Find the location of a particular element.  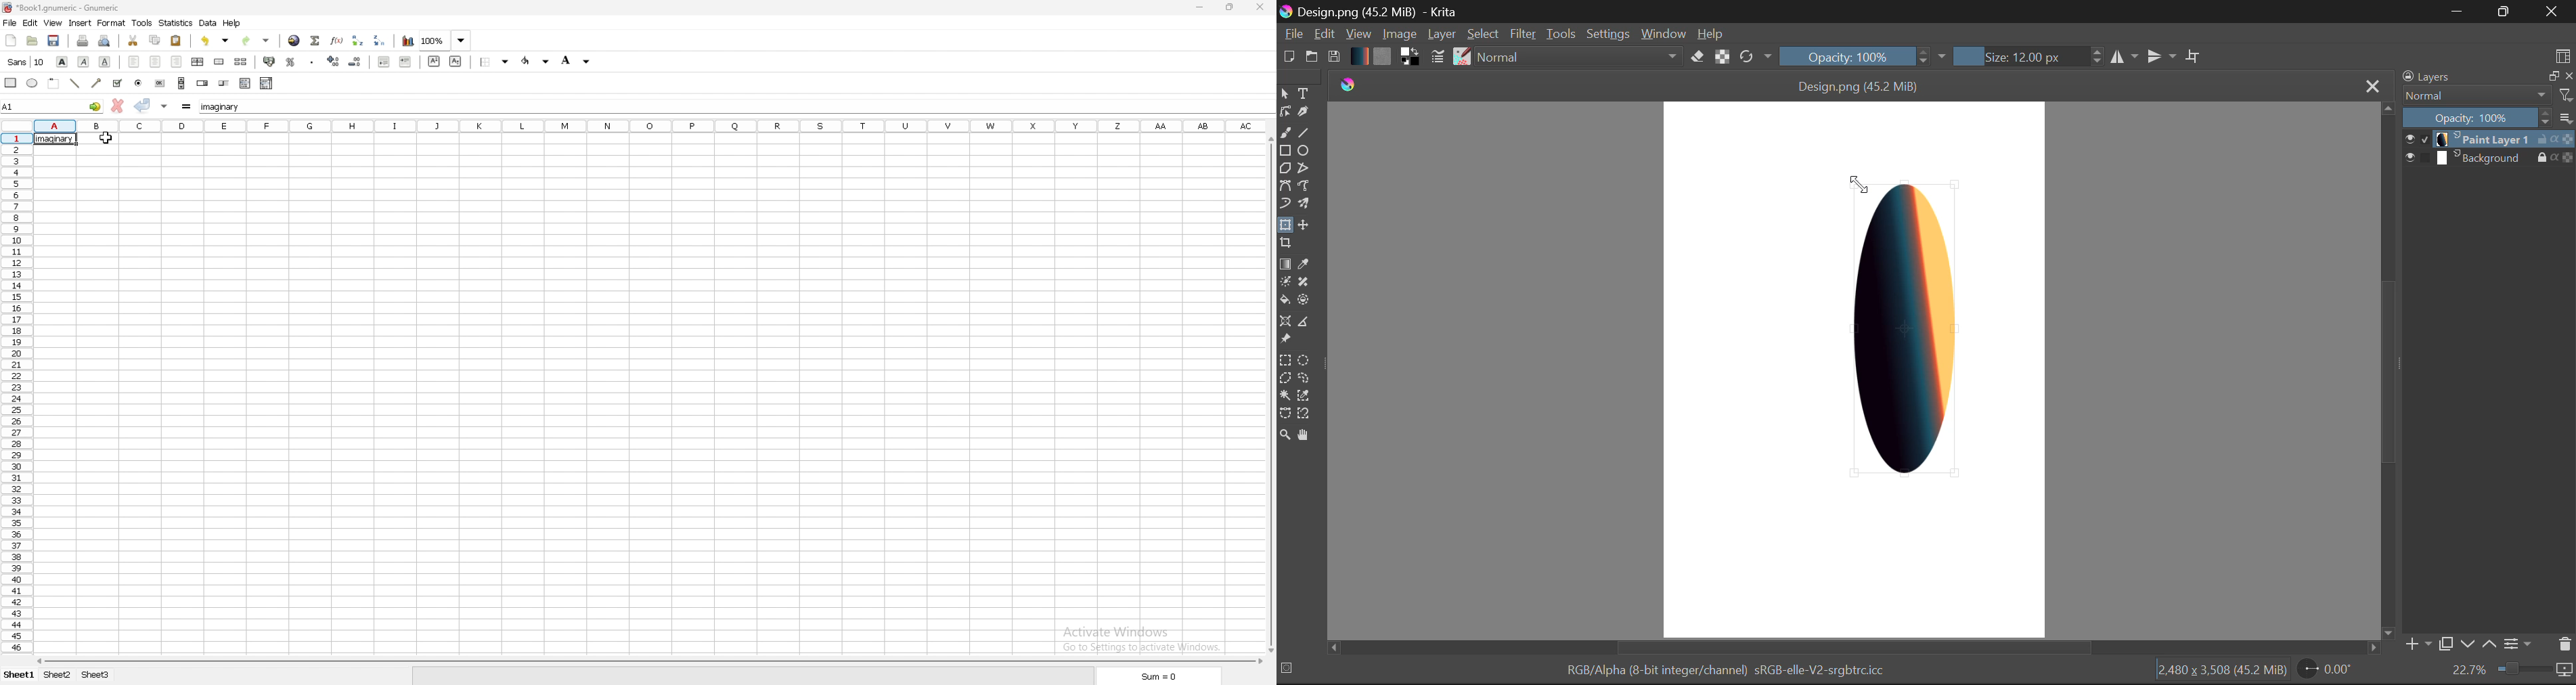

right align is located at coordinates (177, 61).